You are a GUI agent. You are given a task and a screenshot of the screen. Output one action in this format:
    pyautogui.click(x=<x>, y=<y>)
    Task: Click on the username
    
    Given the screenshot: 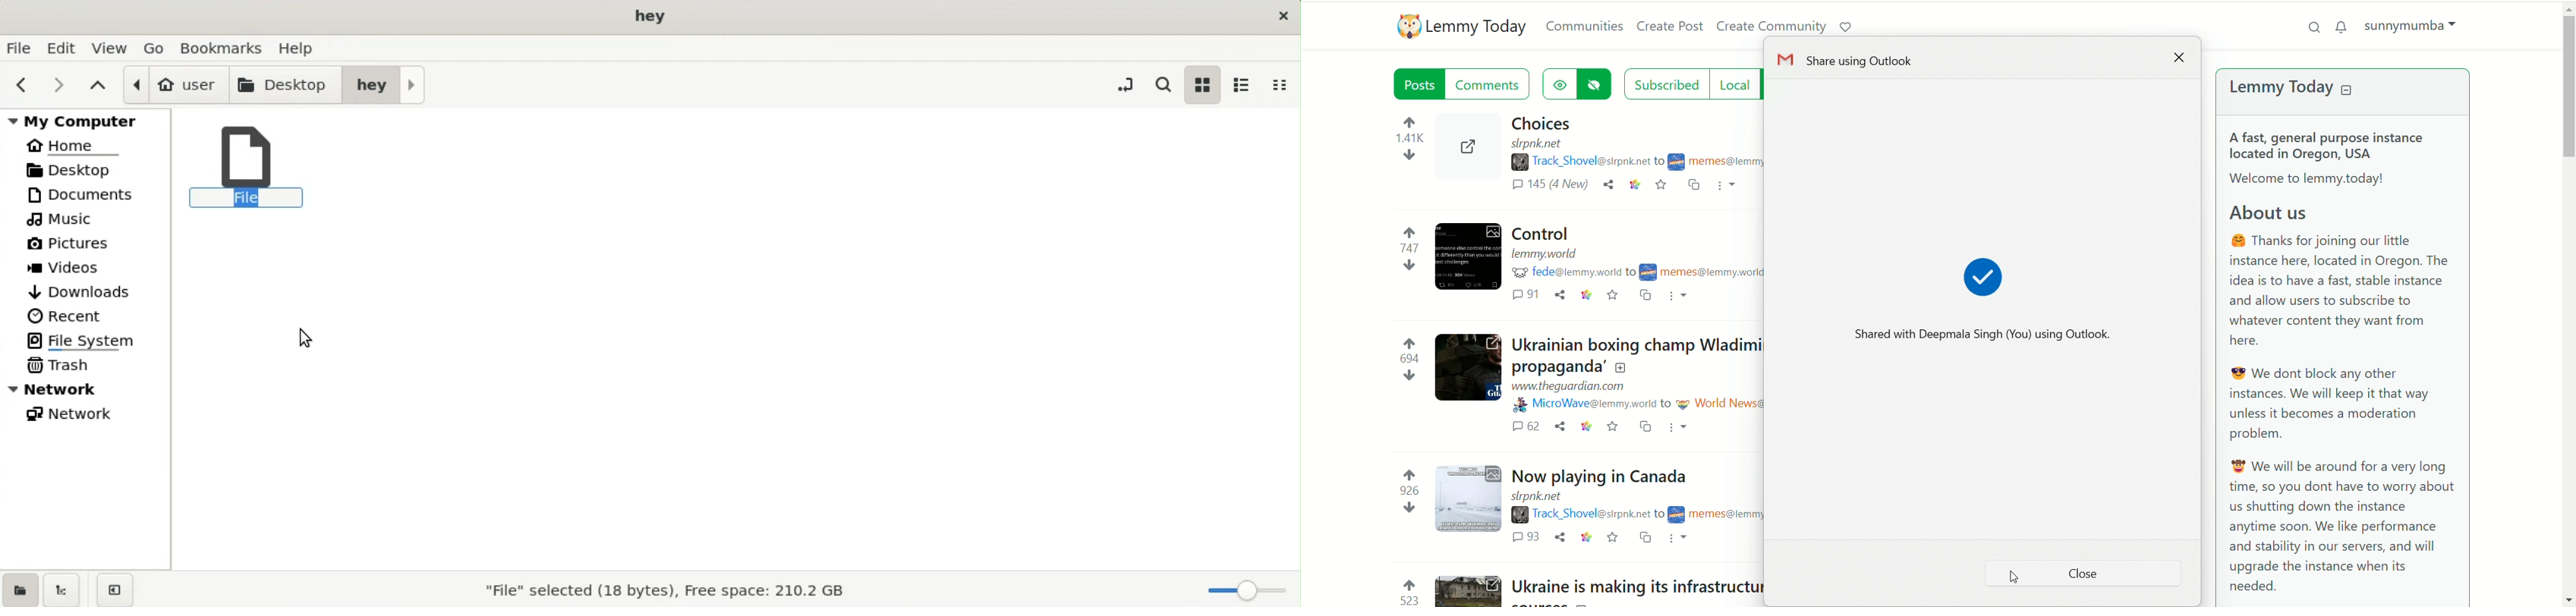 What is the action you would take?
    pyautogui.click(x=1575, y=162)
    